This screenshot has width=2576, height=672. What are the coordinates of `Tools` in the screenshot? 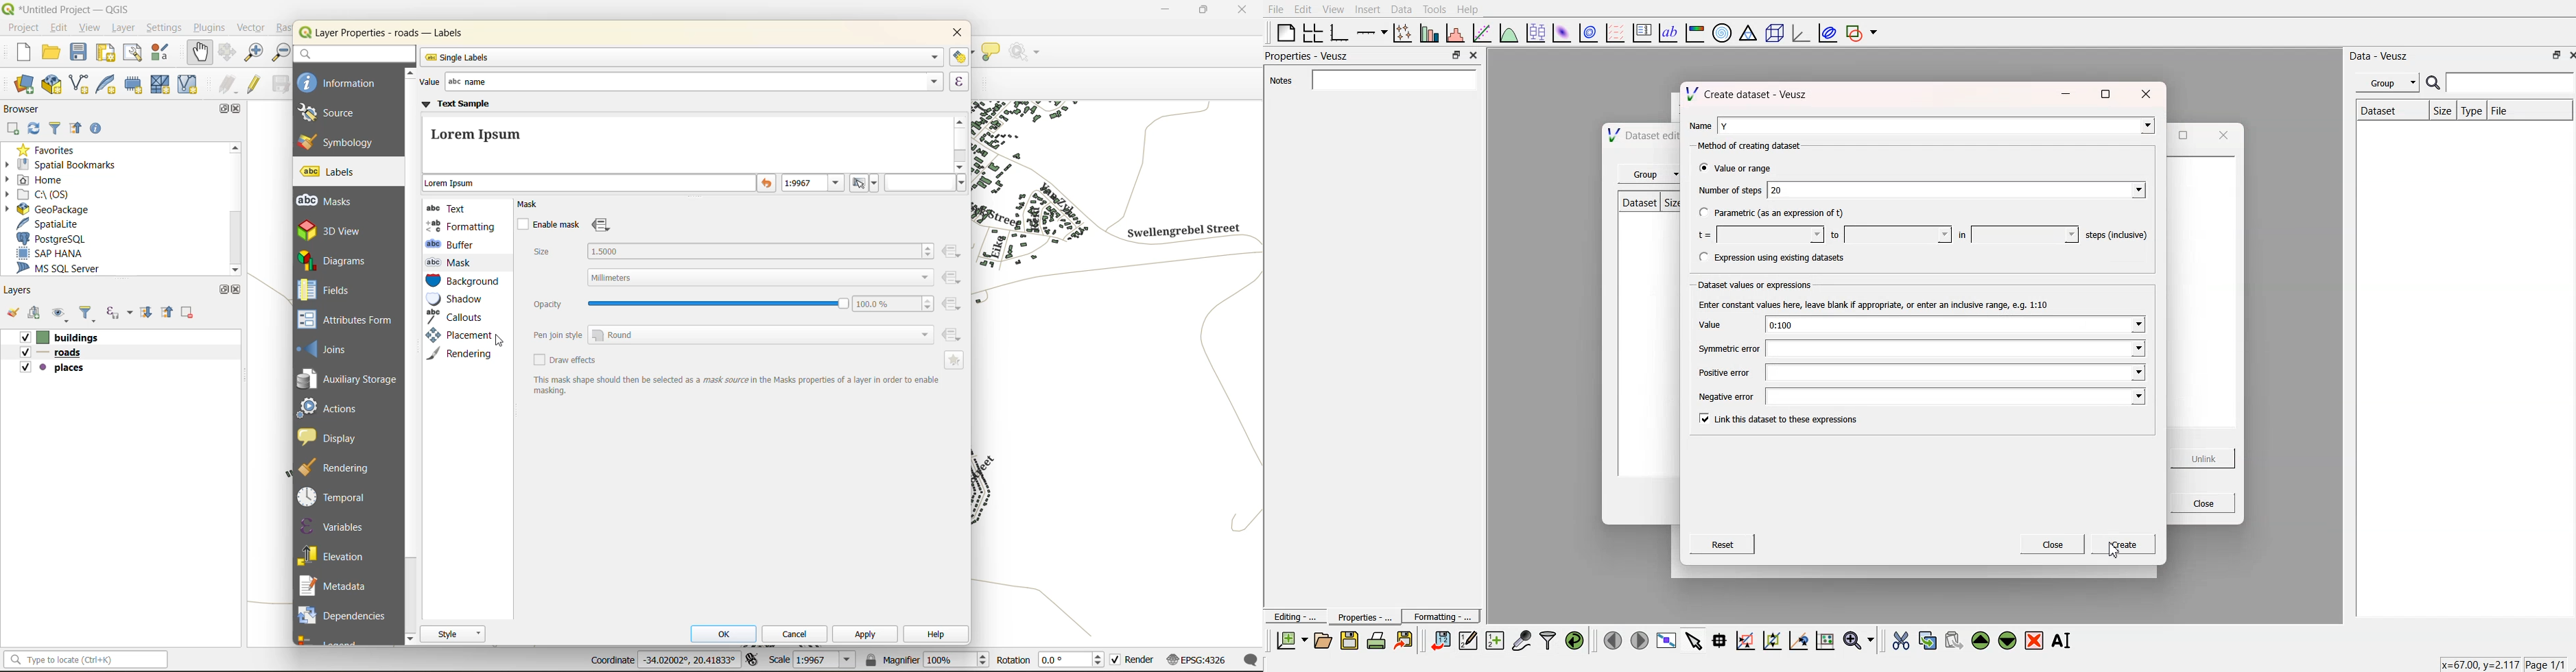 It's located at (1434, 10).